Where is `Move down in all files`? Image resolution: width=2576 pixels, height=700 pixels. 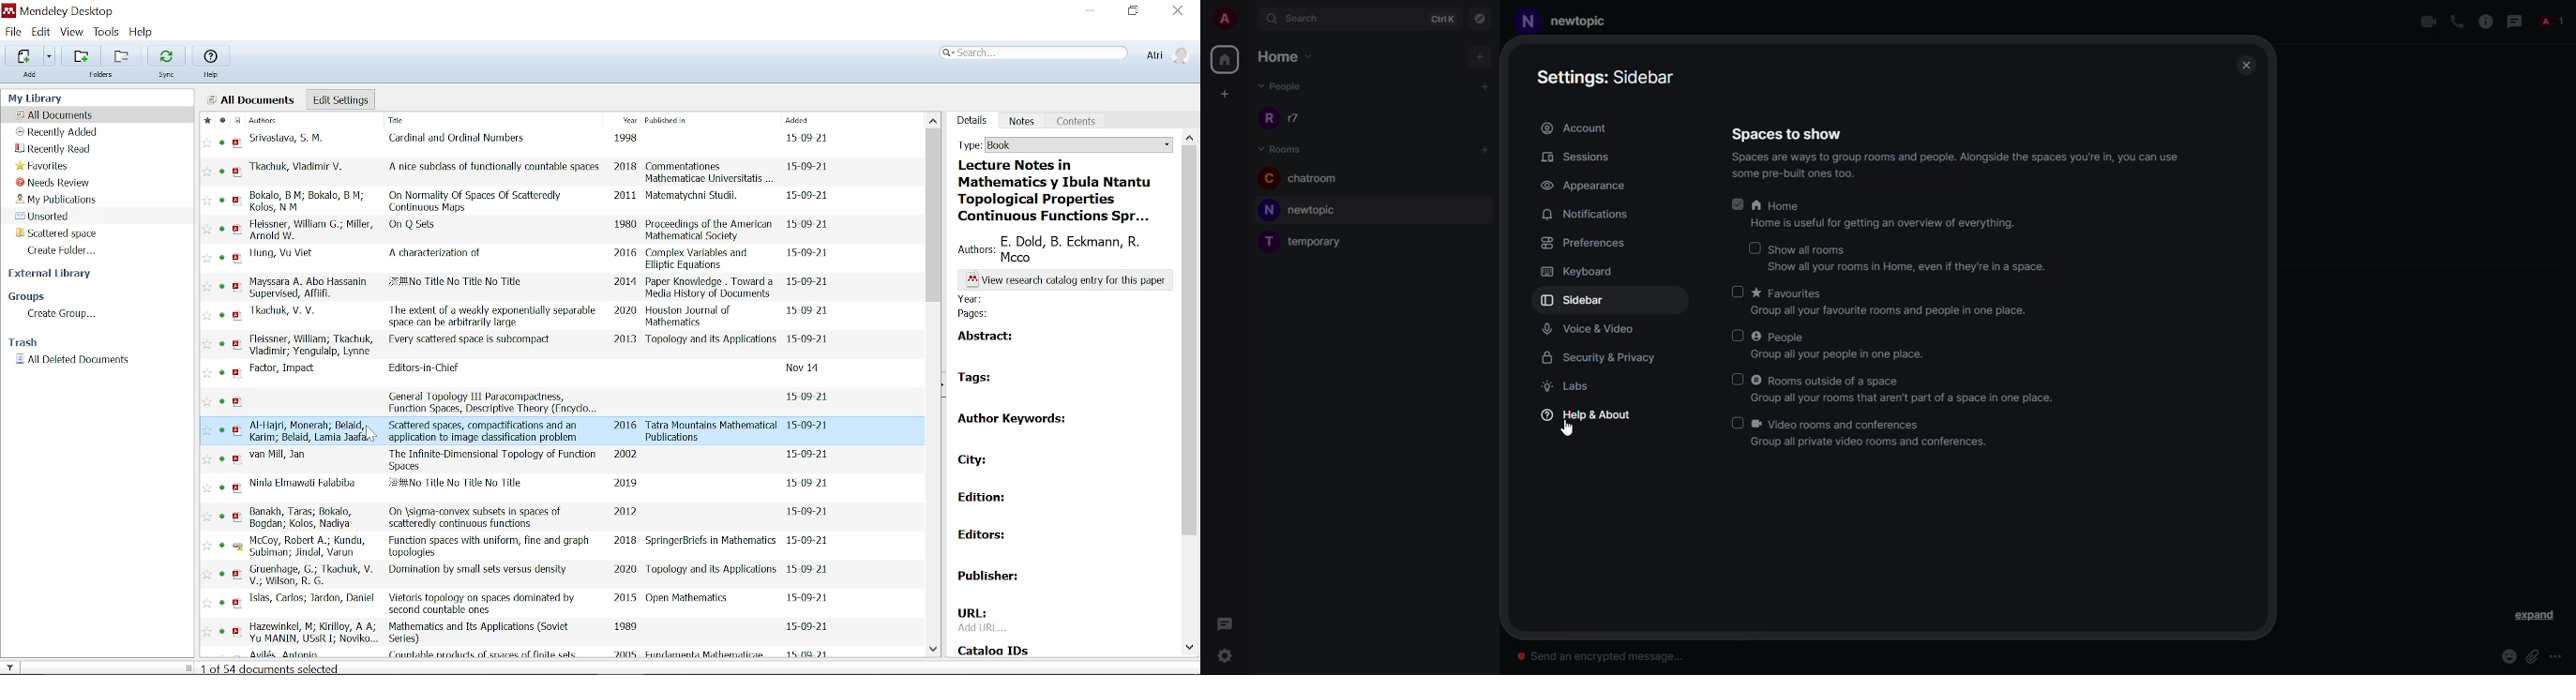 Move down in all files is located at coordinates (936, 652).